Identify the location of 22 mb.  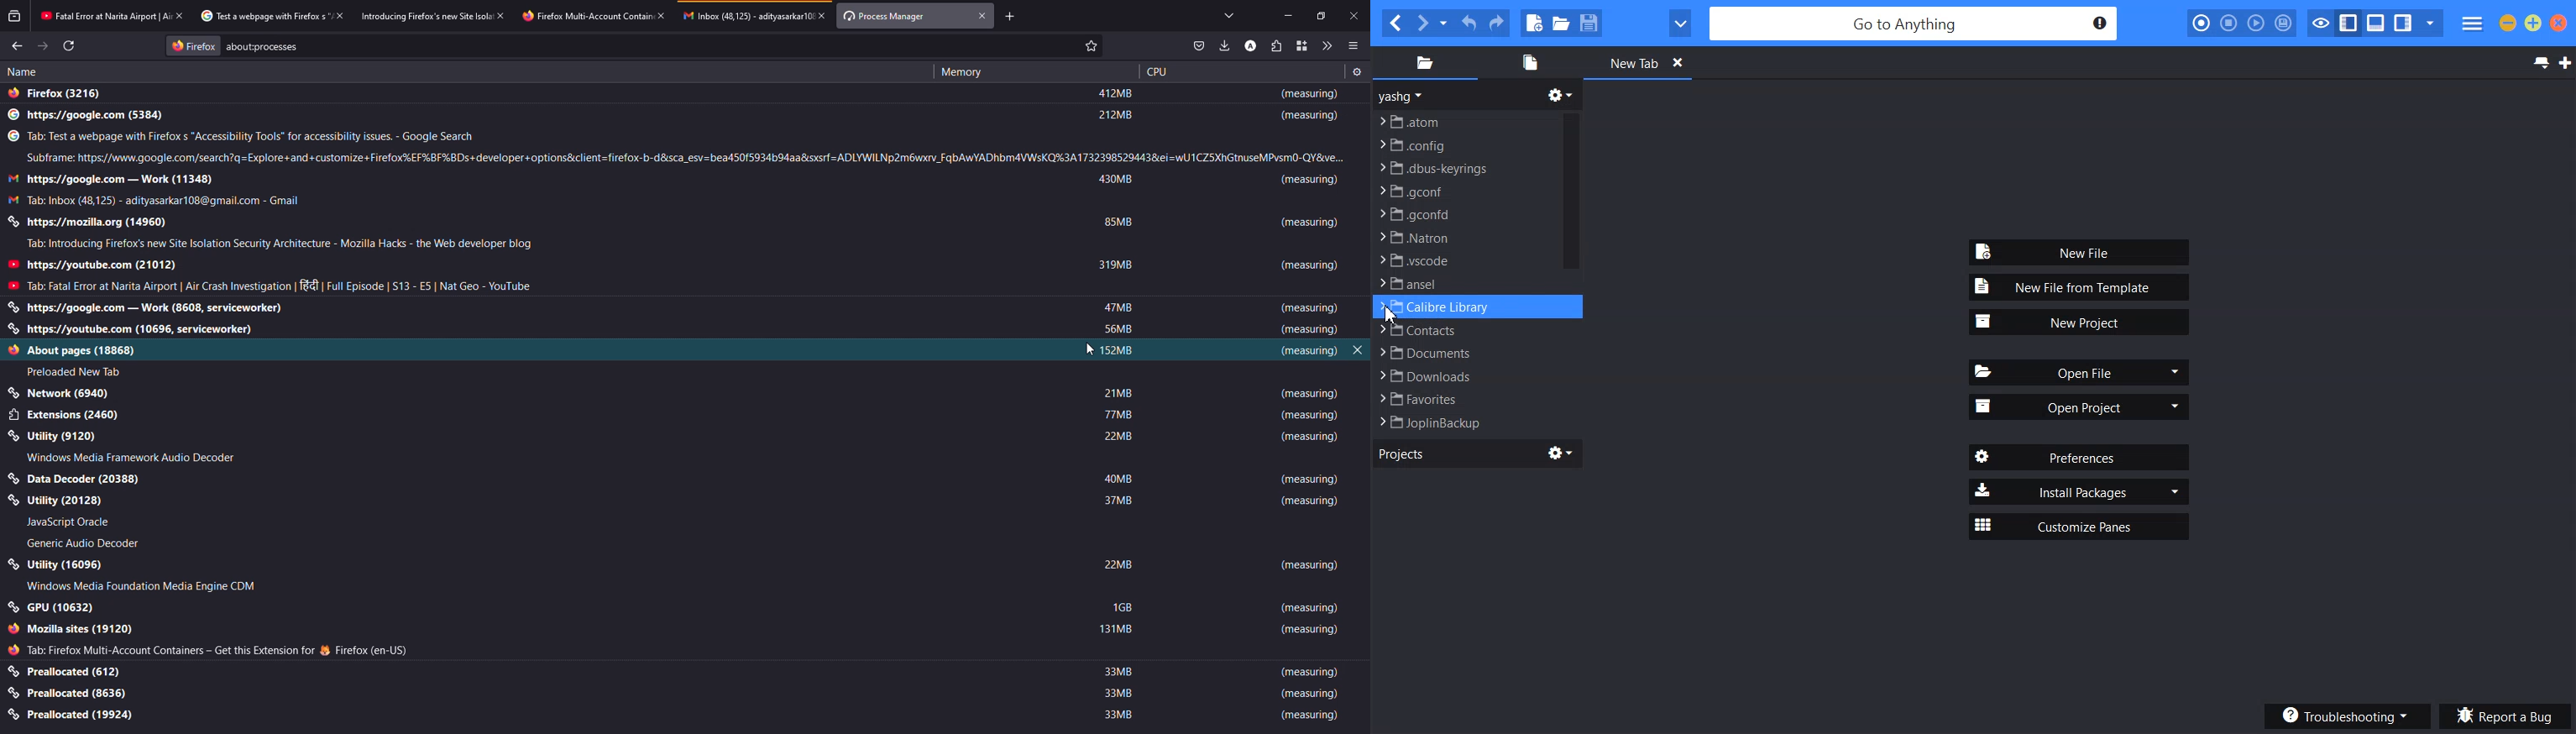
(1117, 563).